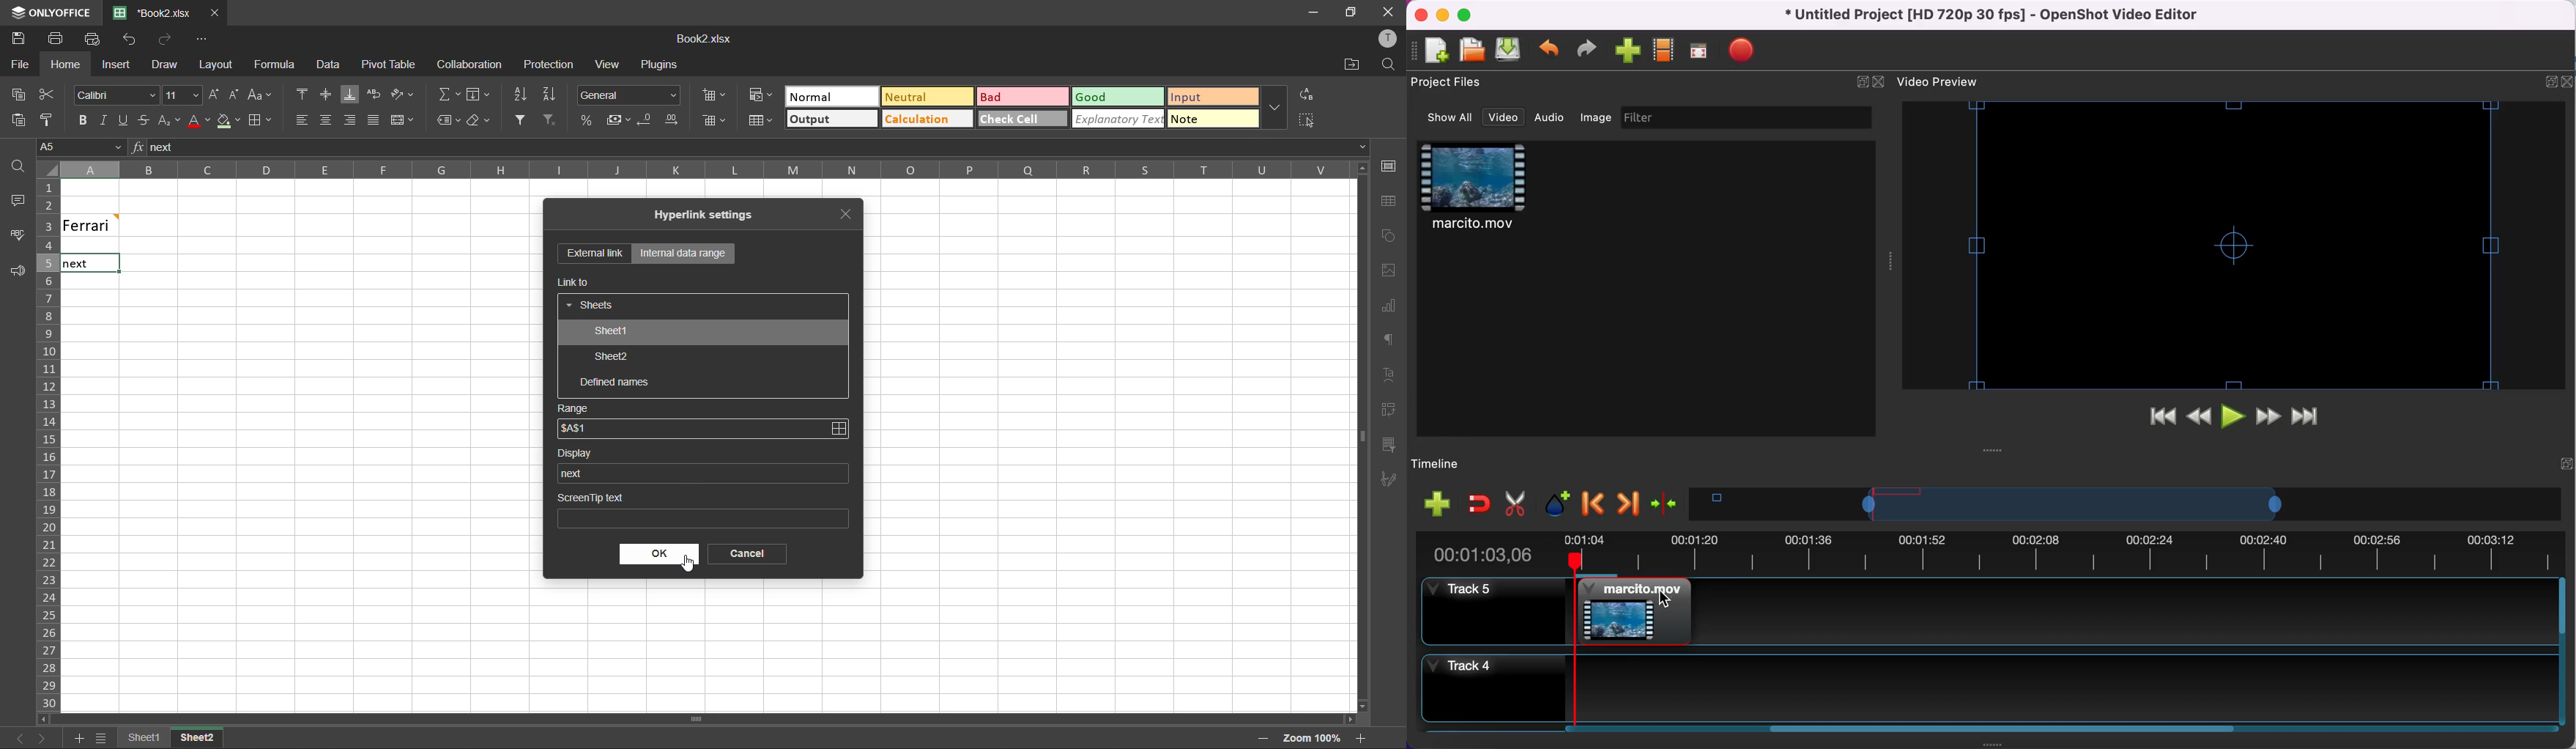 Image resolution: width=2576 pixels, height=756 pixels. I want to click on delete cells, so click(716, 120).